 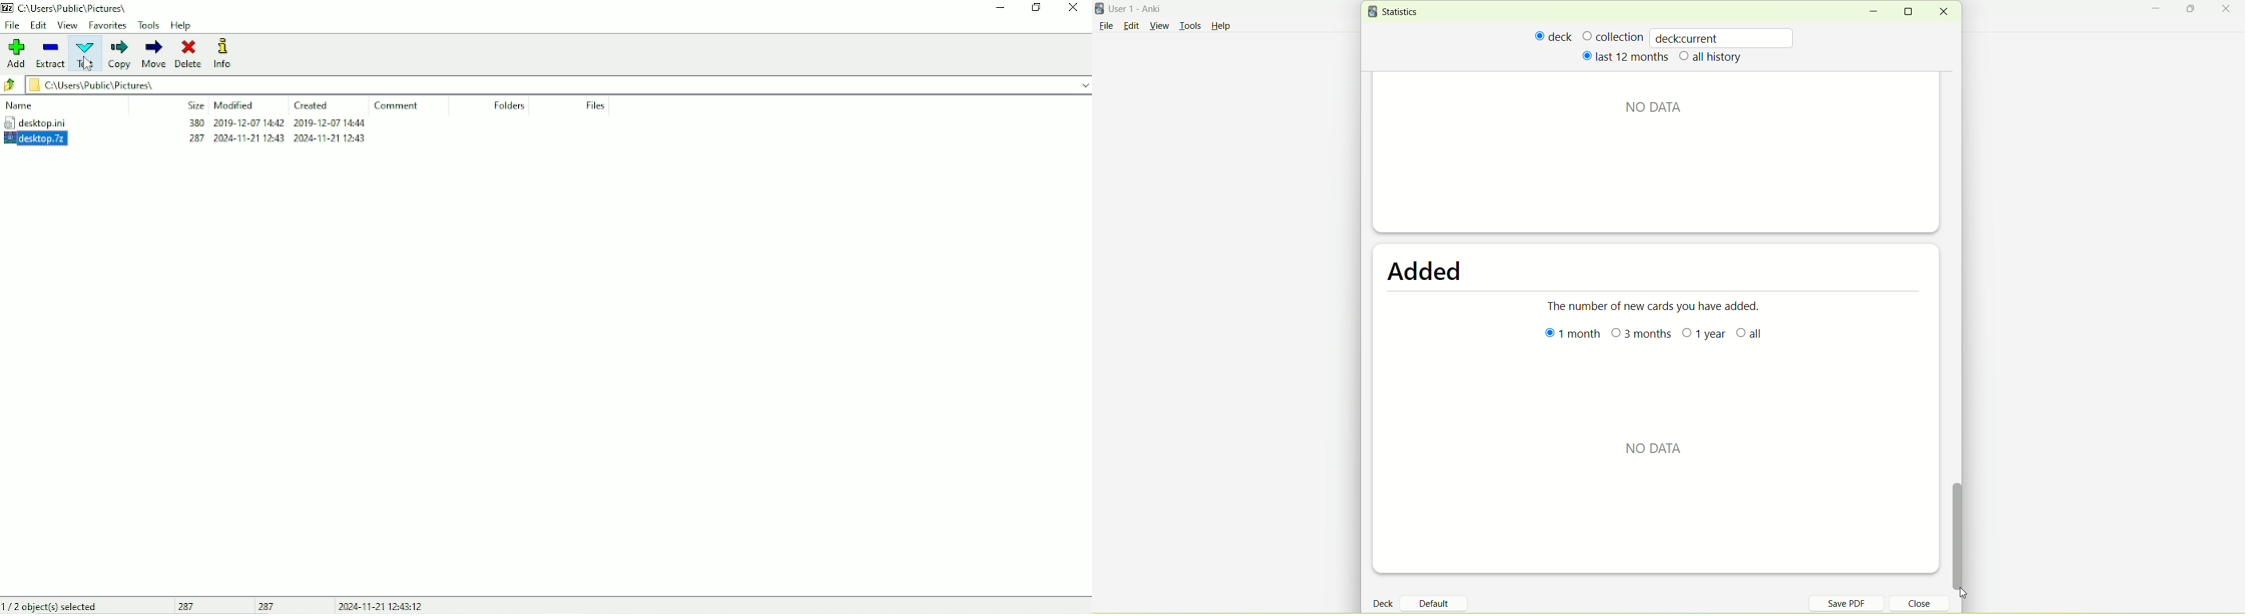 I want to click on added, so click(x=1422, y=273).